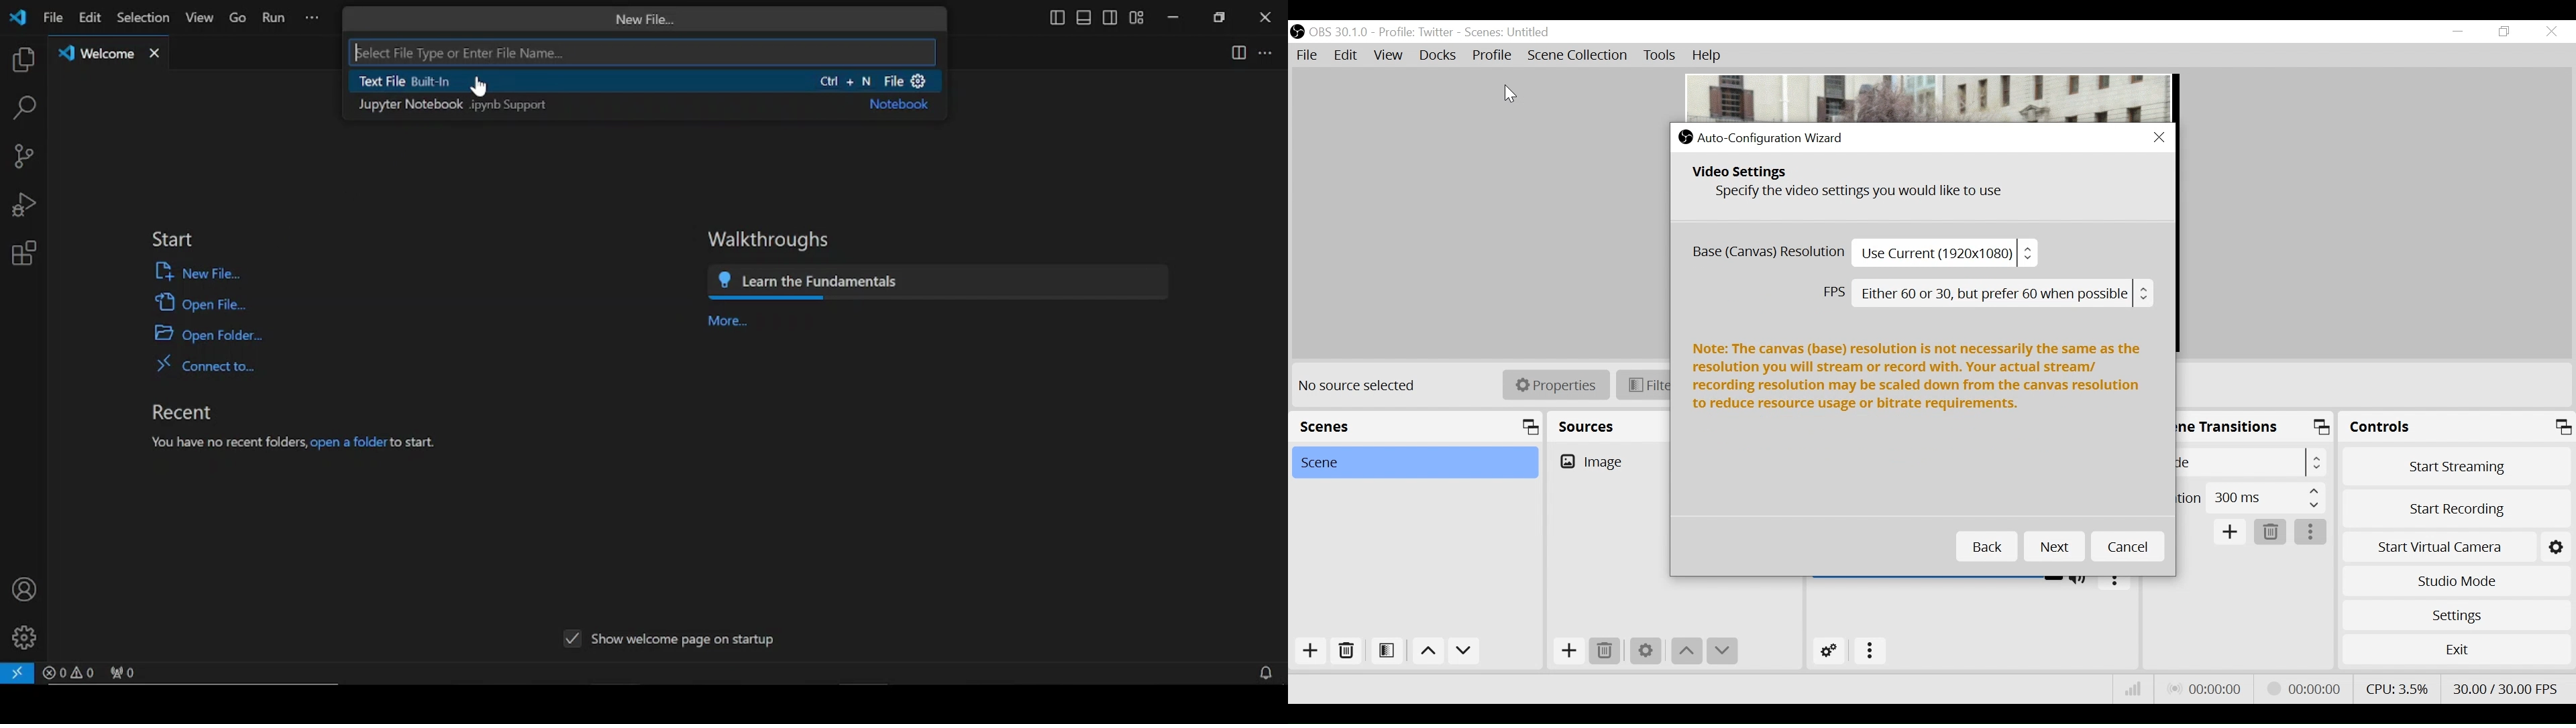  Describe the element at coordinates (1362, 386) in the screenshot. I see `No source selected` at that location.